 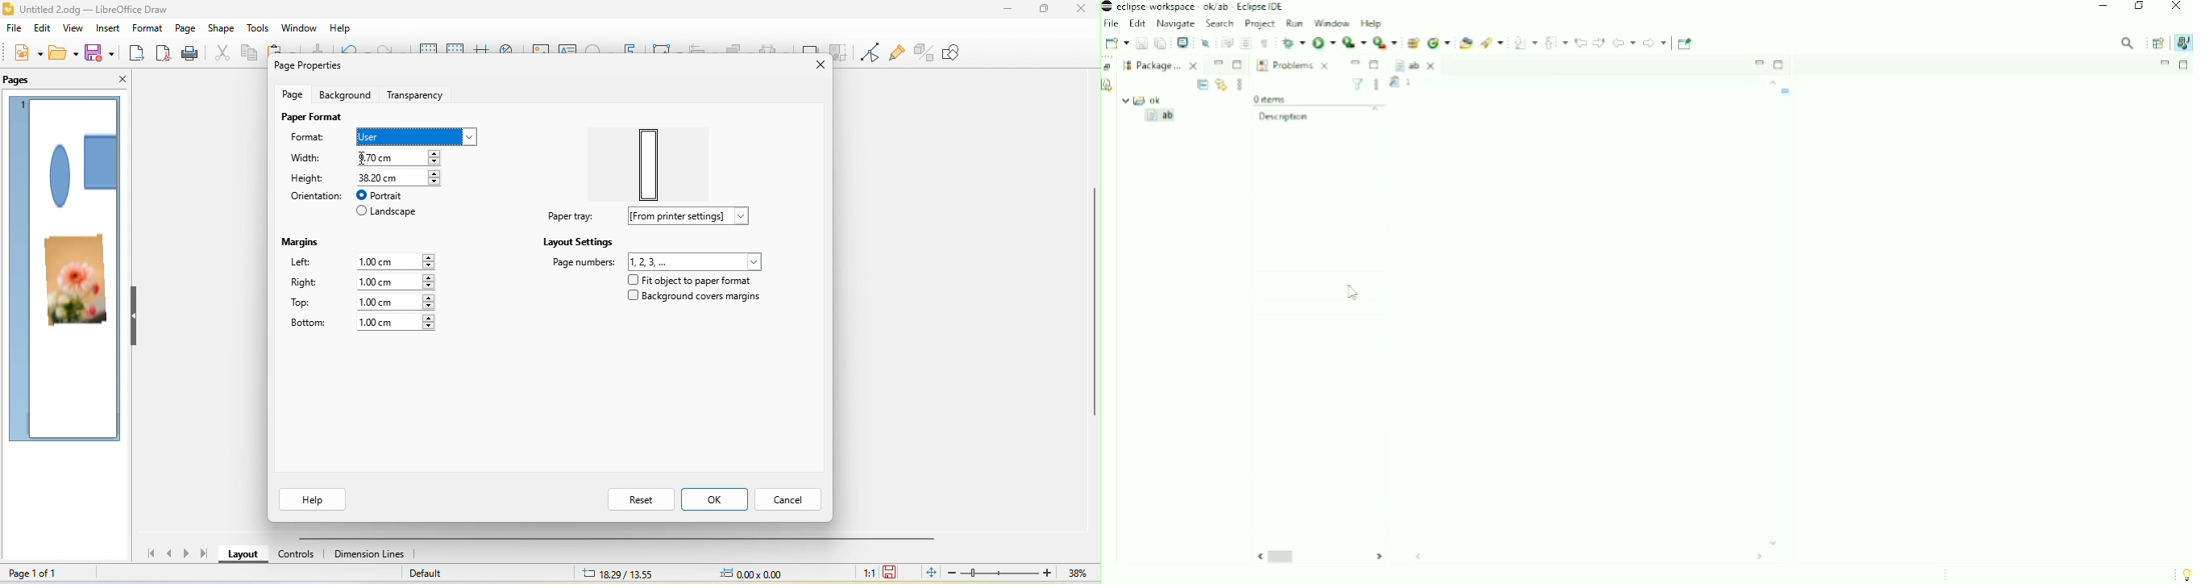 I want to click on Back, so click(x=1624, y=42).